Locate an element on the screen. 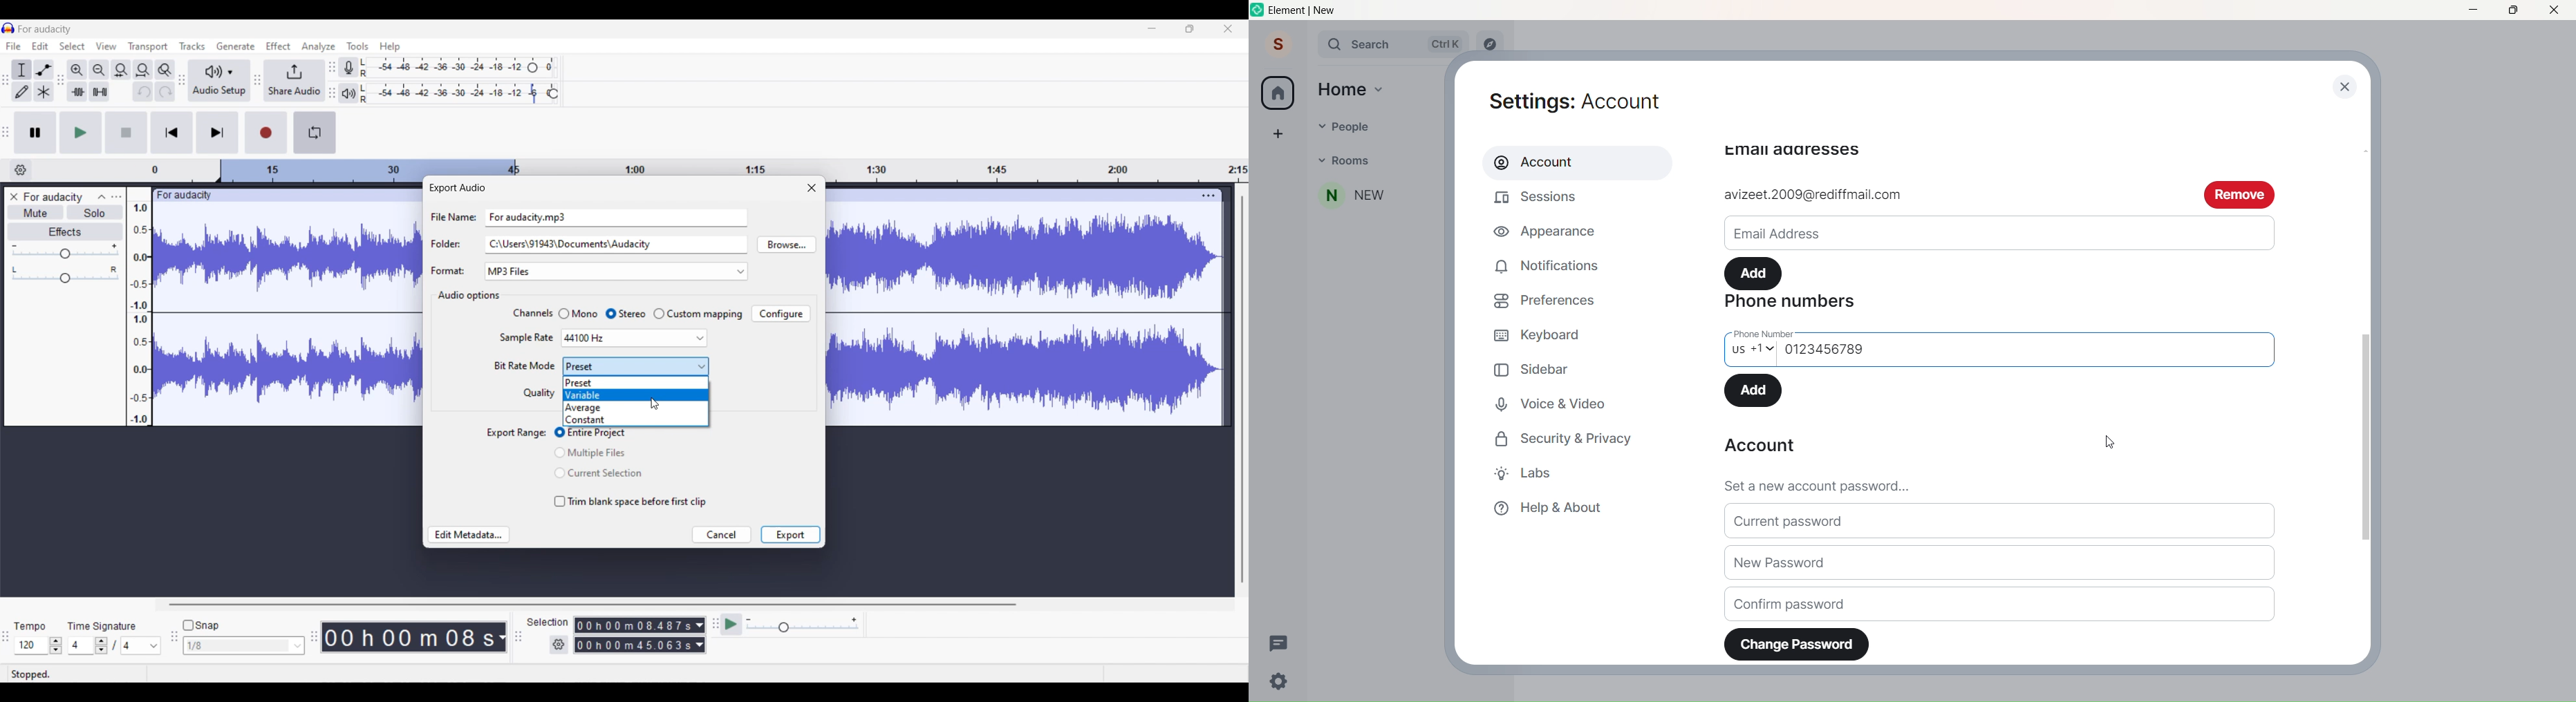 The image size is (2576, 728). Minimize is located at coordinates (1152, 29).